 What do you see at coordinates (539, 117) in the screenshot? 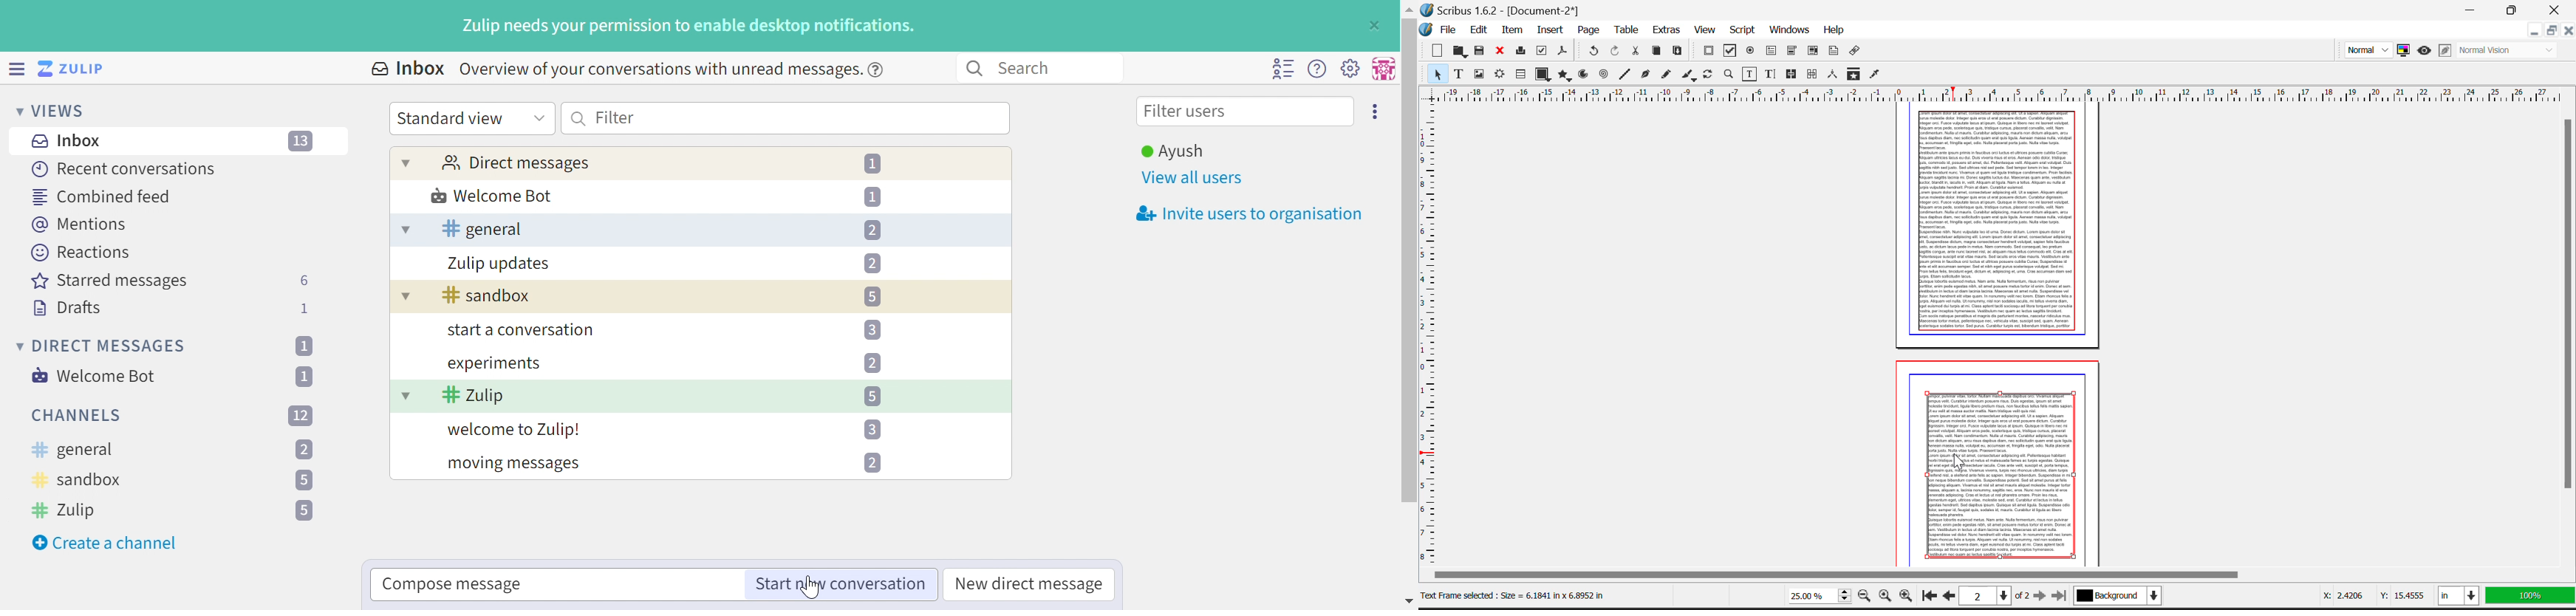
I see `Drop Down` at bounding box center [539, 117].